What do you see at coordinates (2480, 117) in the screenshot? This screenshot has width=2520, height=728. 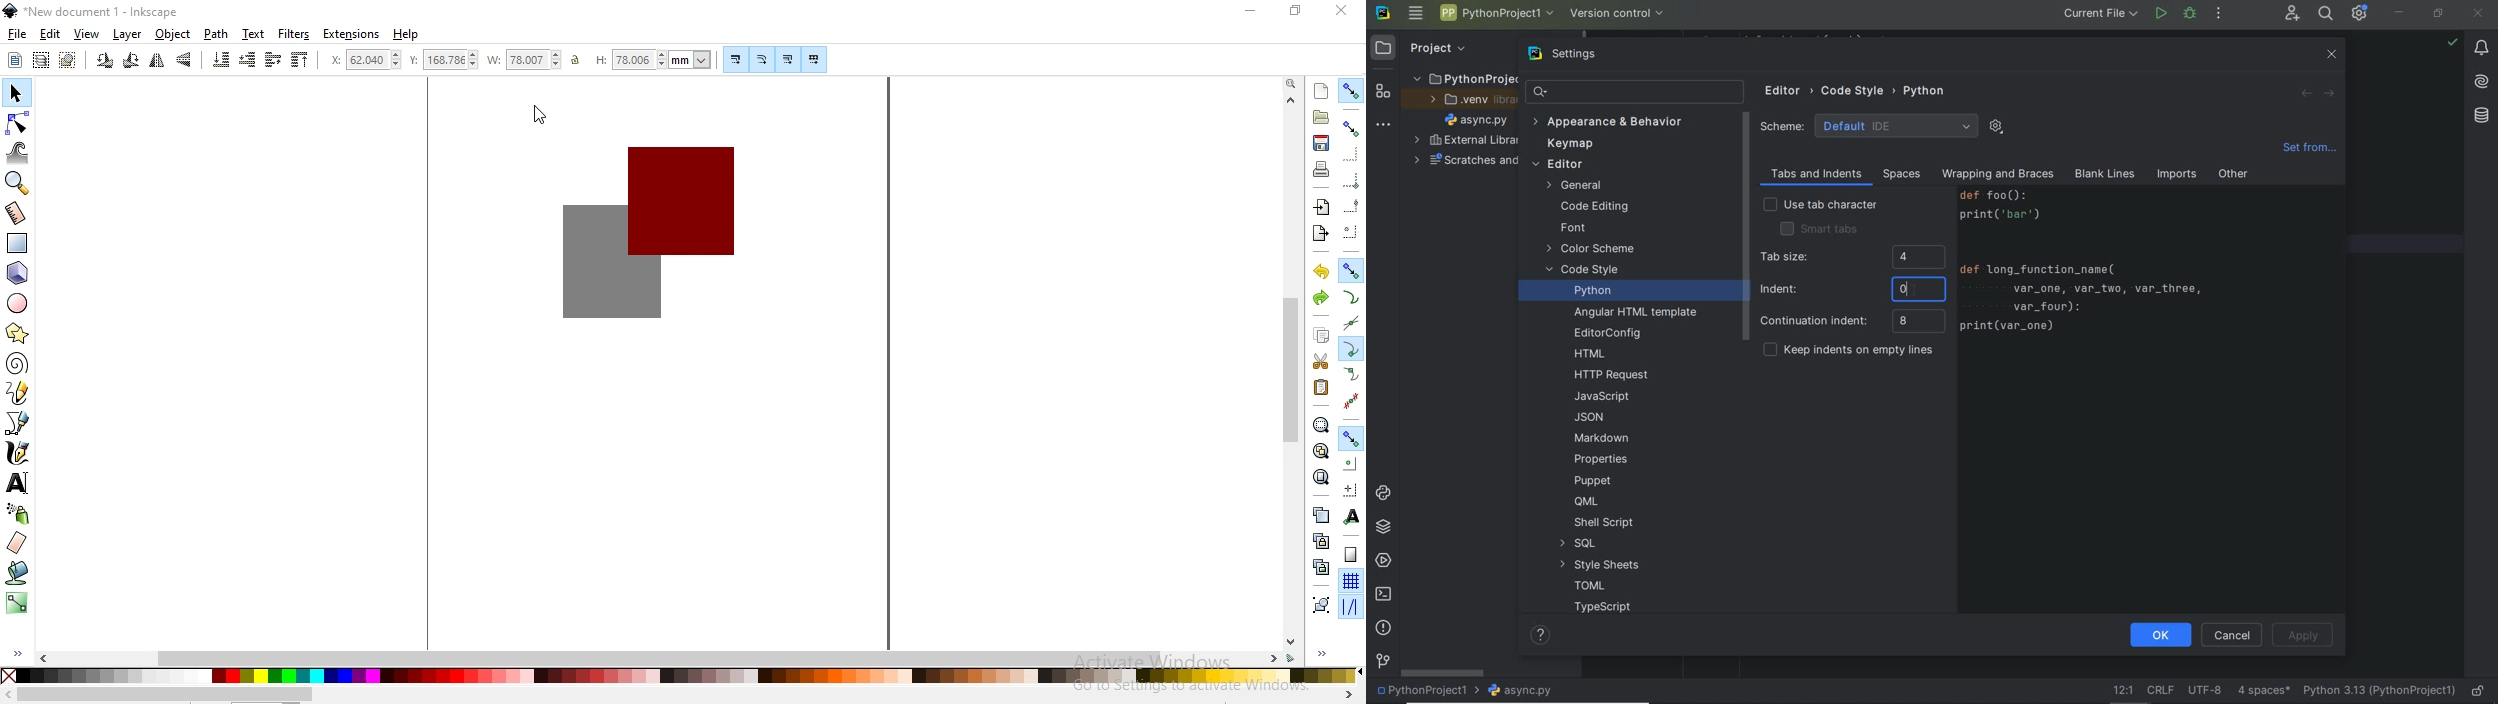 I see `database` at bounding box center [2480, 117].